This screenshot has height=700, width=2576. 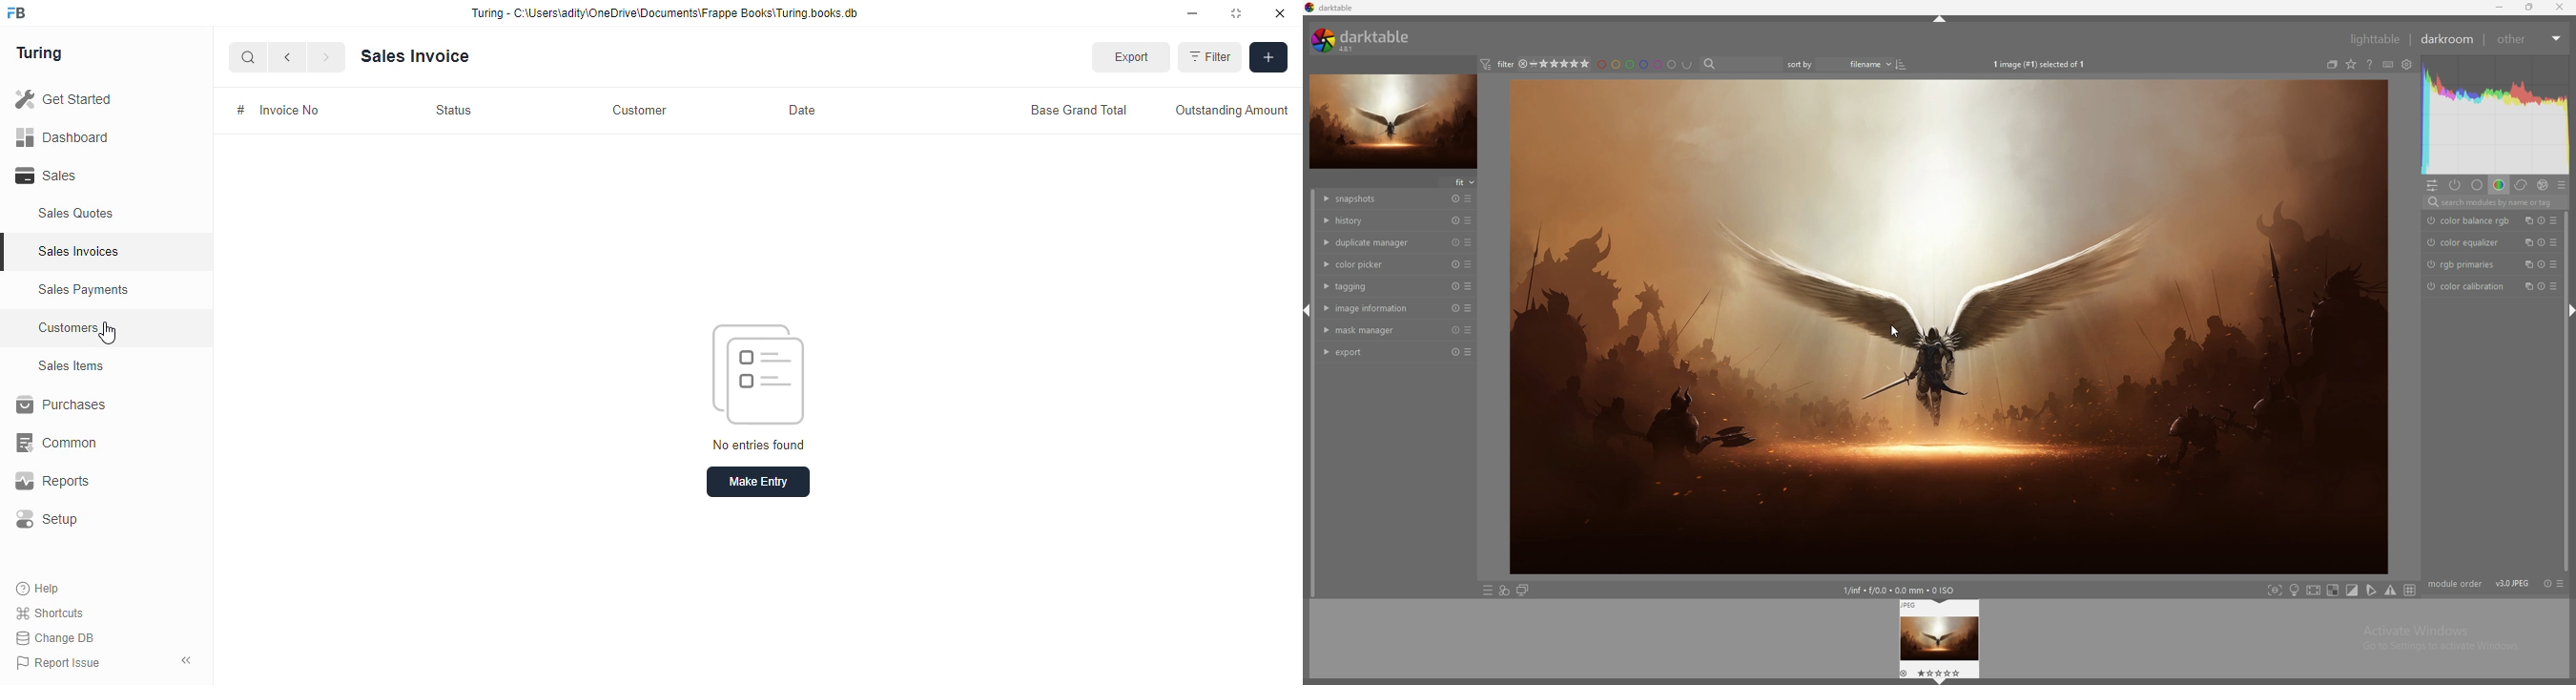 I want to click on collpase, so click(x=186, y=660).